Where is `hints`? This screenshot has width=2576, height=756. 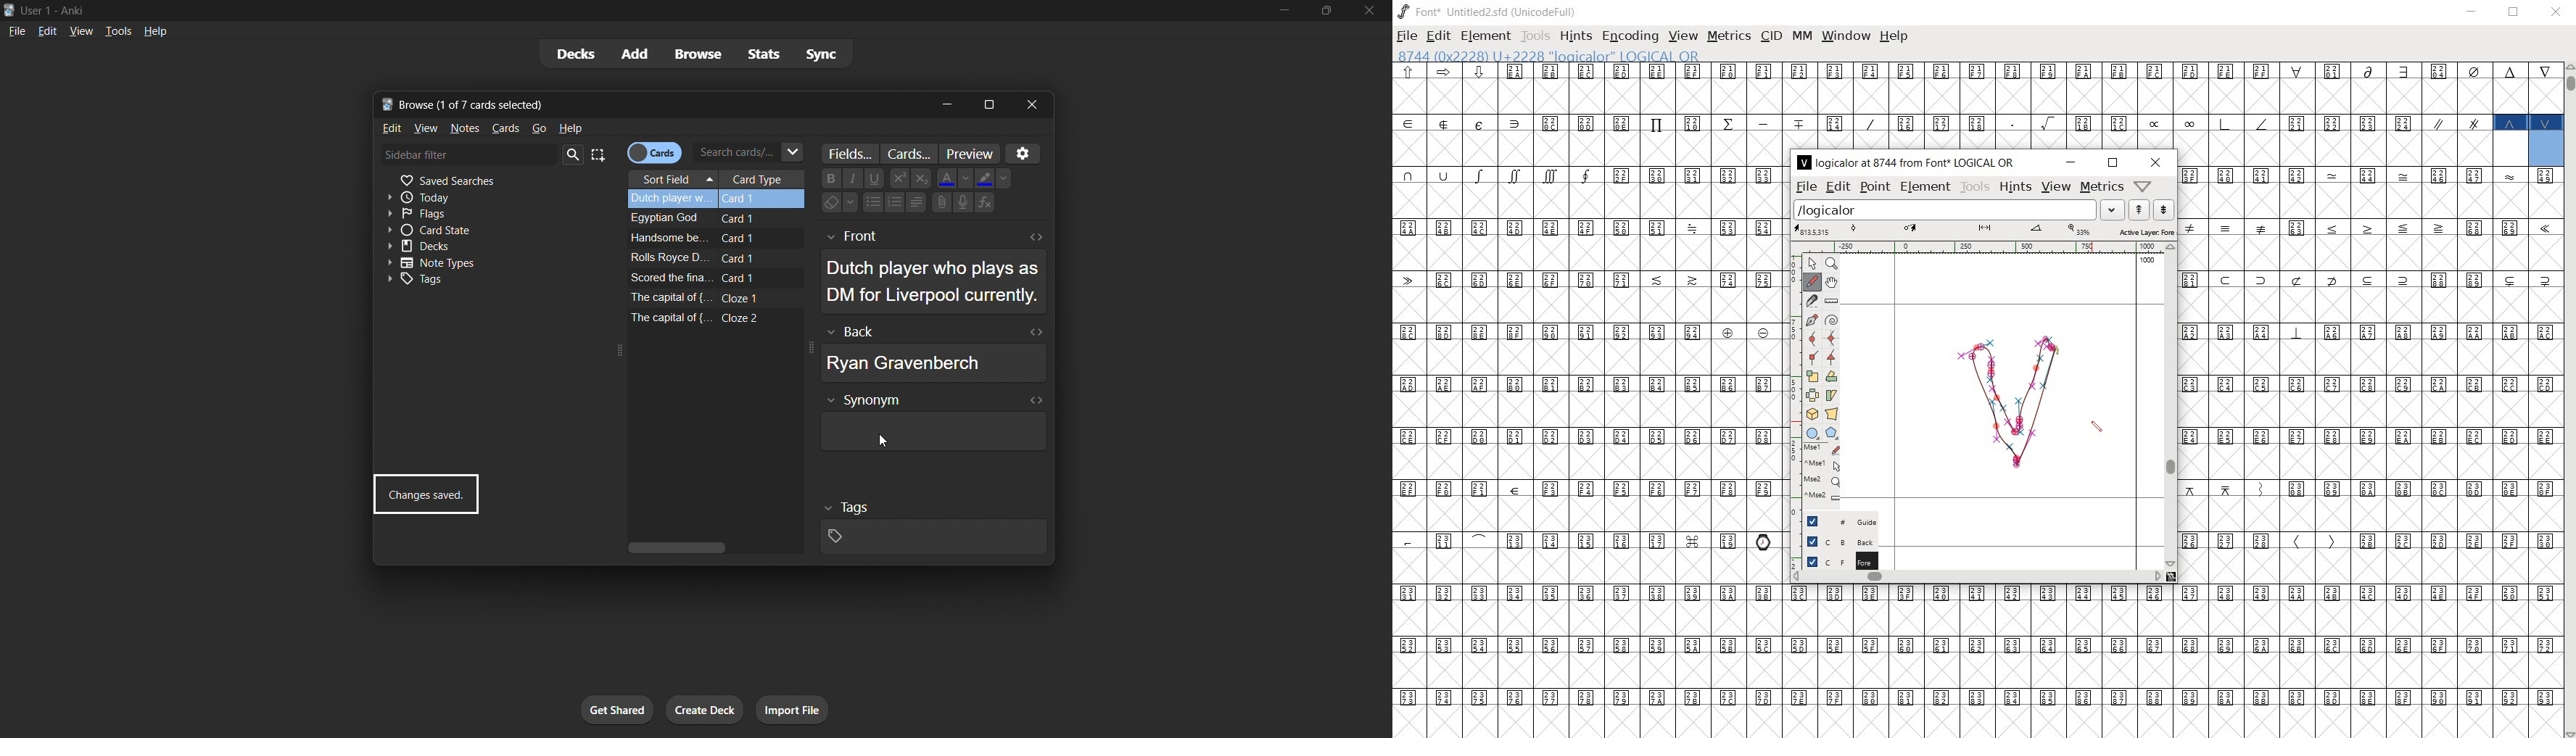 hints is located at coordinates (2014, 186).